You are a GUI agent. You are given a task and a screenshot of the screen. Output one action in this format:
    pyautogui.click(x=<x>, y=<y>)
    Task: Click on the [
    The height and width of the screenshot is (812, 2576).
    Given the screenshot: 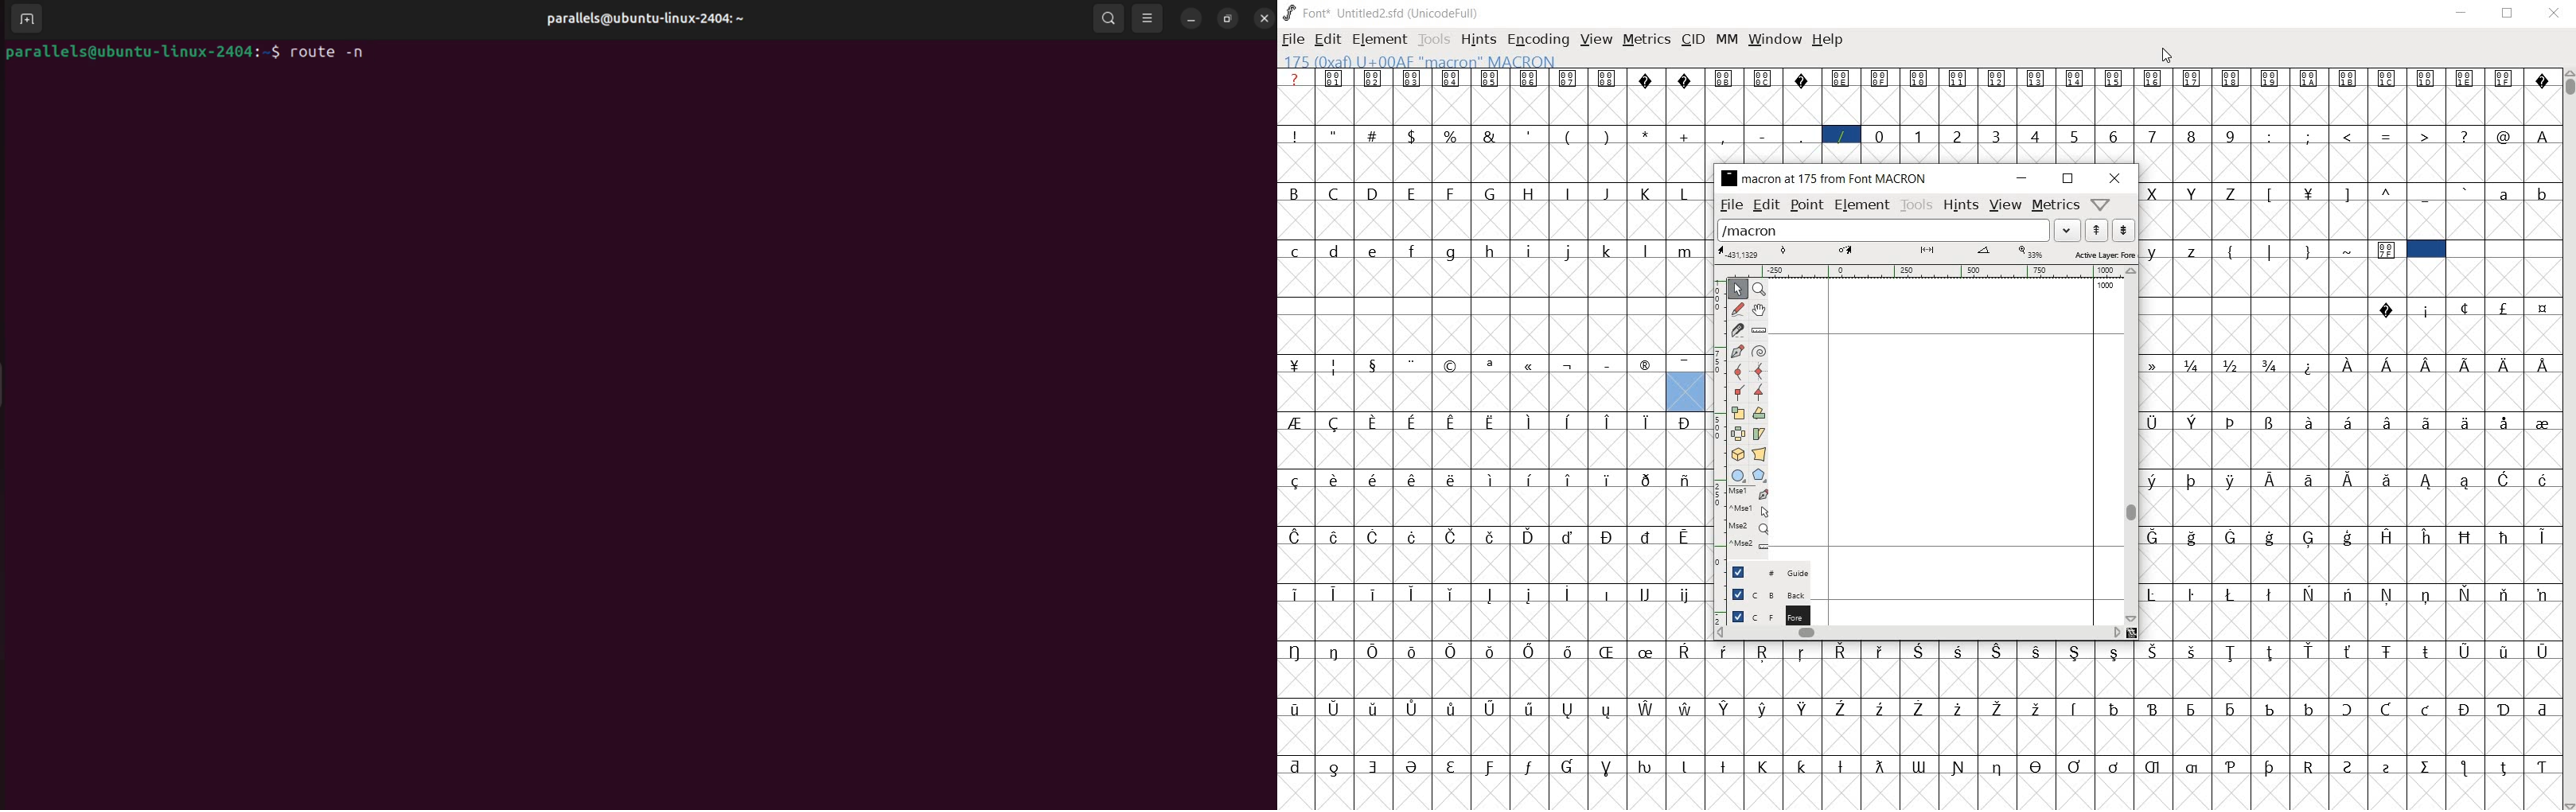 What is the action you would take?
    pyautogui.click(x=2270, y=193)
    